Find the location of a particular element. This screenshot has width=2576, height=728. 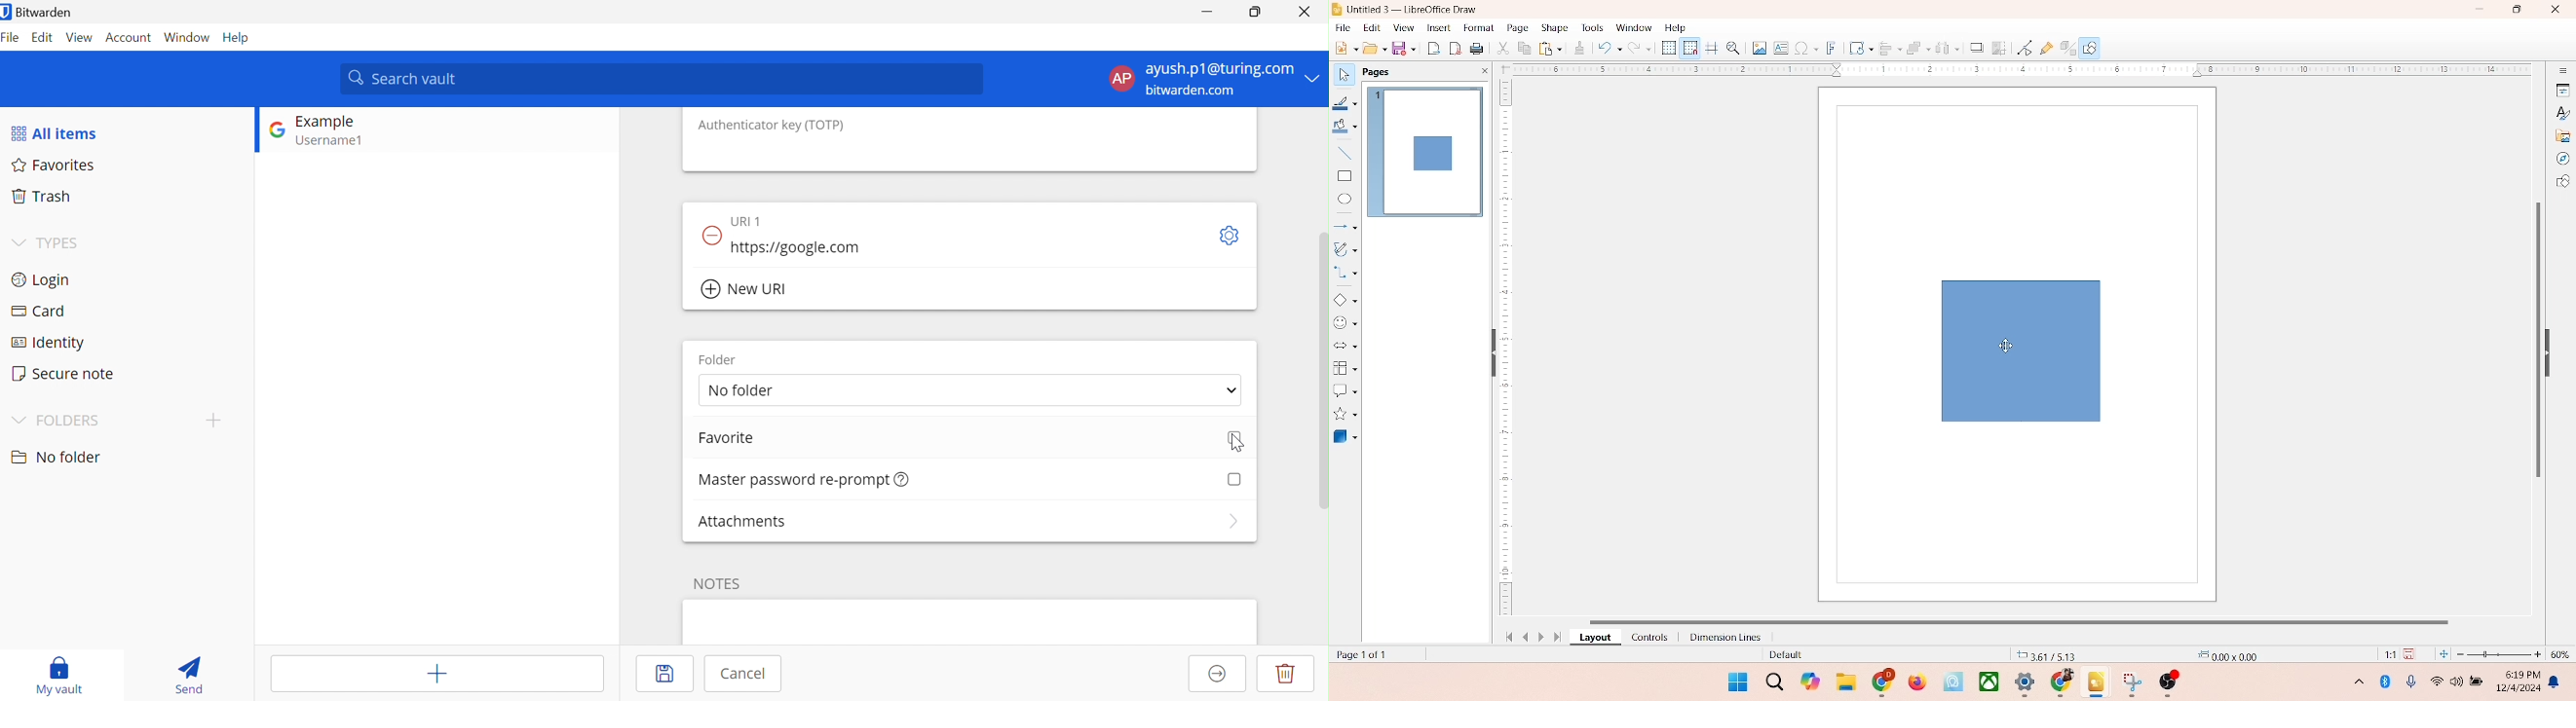

Close is located at coordinates (1304, 10).